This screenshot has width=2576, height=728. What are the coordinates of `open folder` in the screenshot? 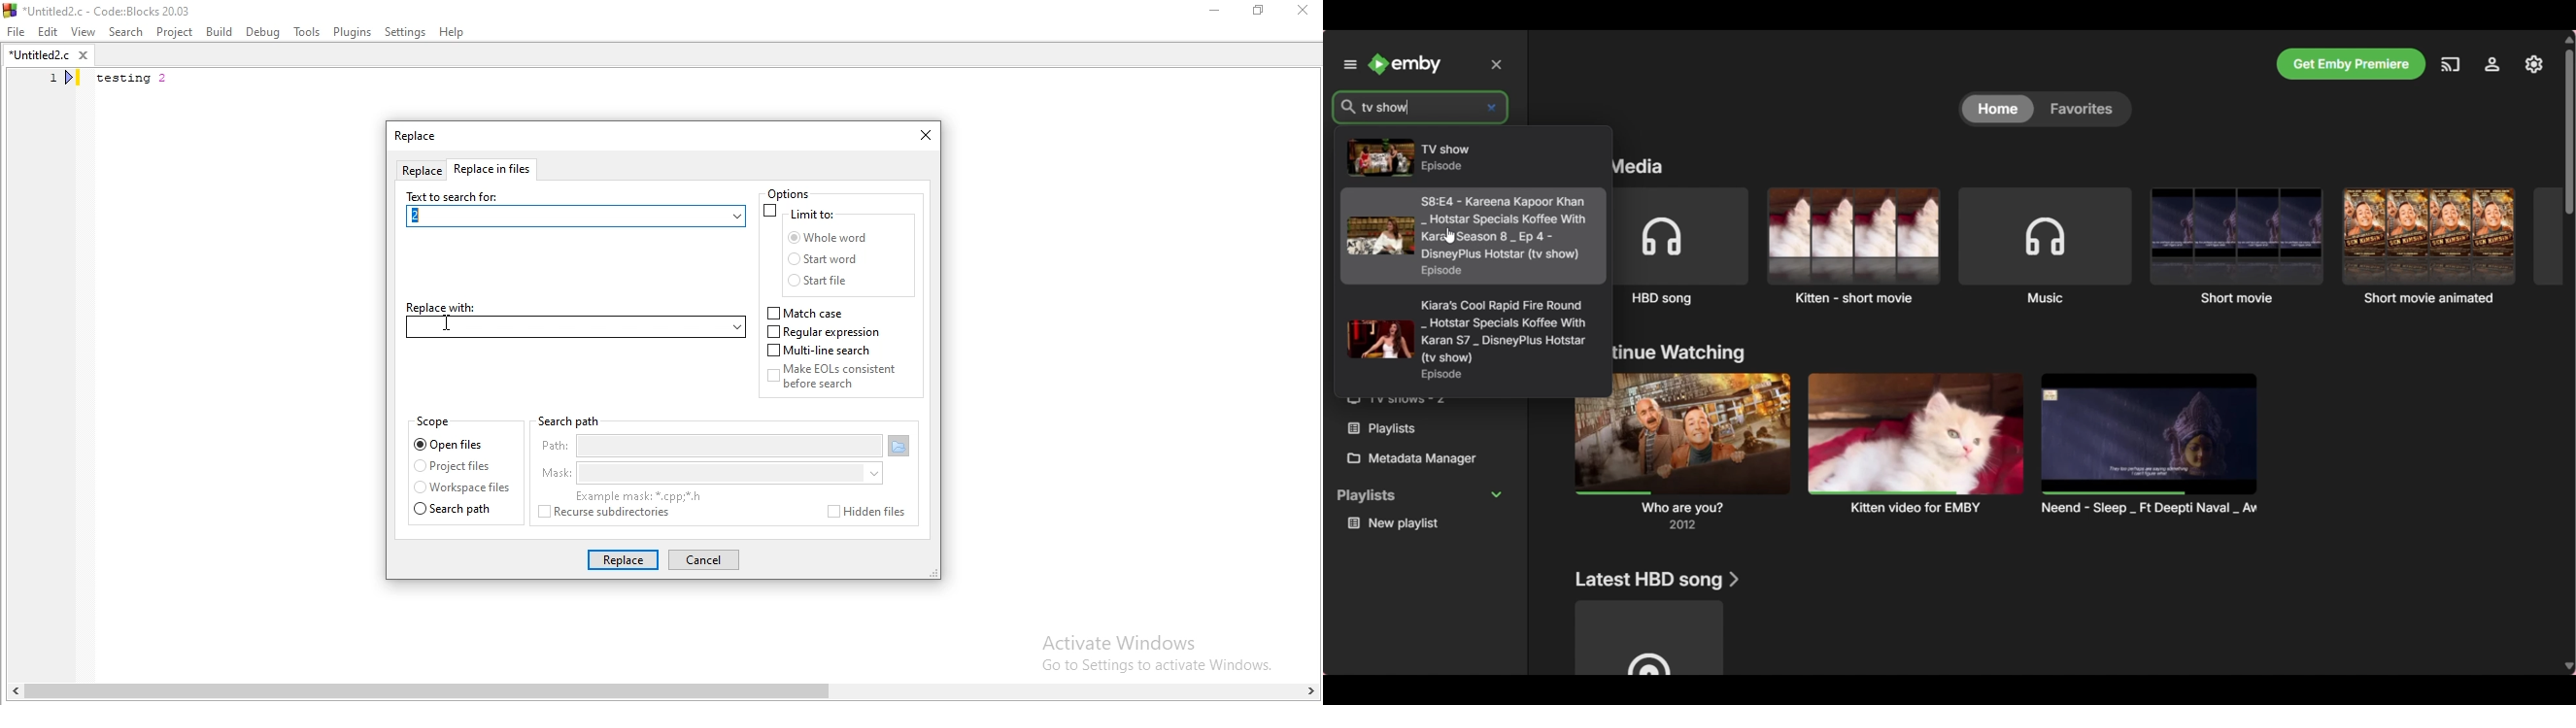 It's located at (900, 447).